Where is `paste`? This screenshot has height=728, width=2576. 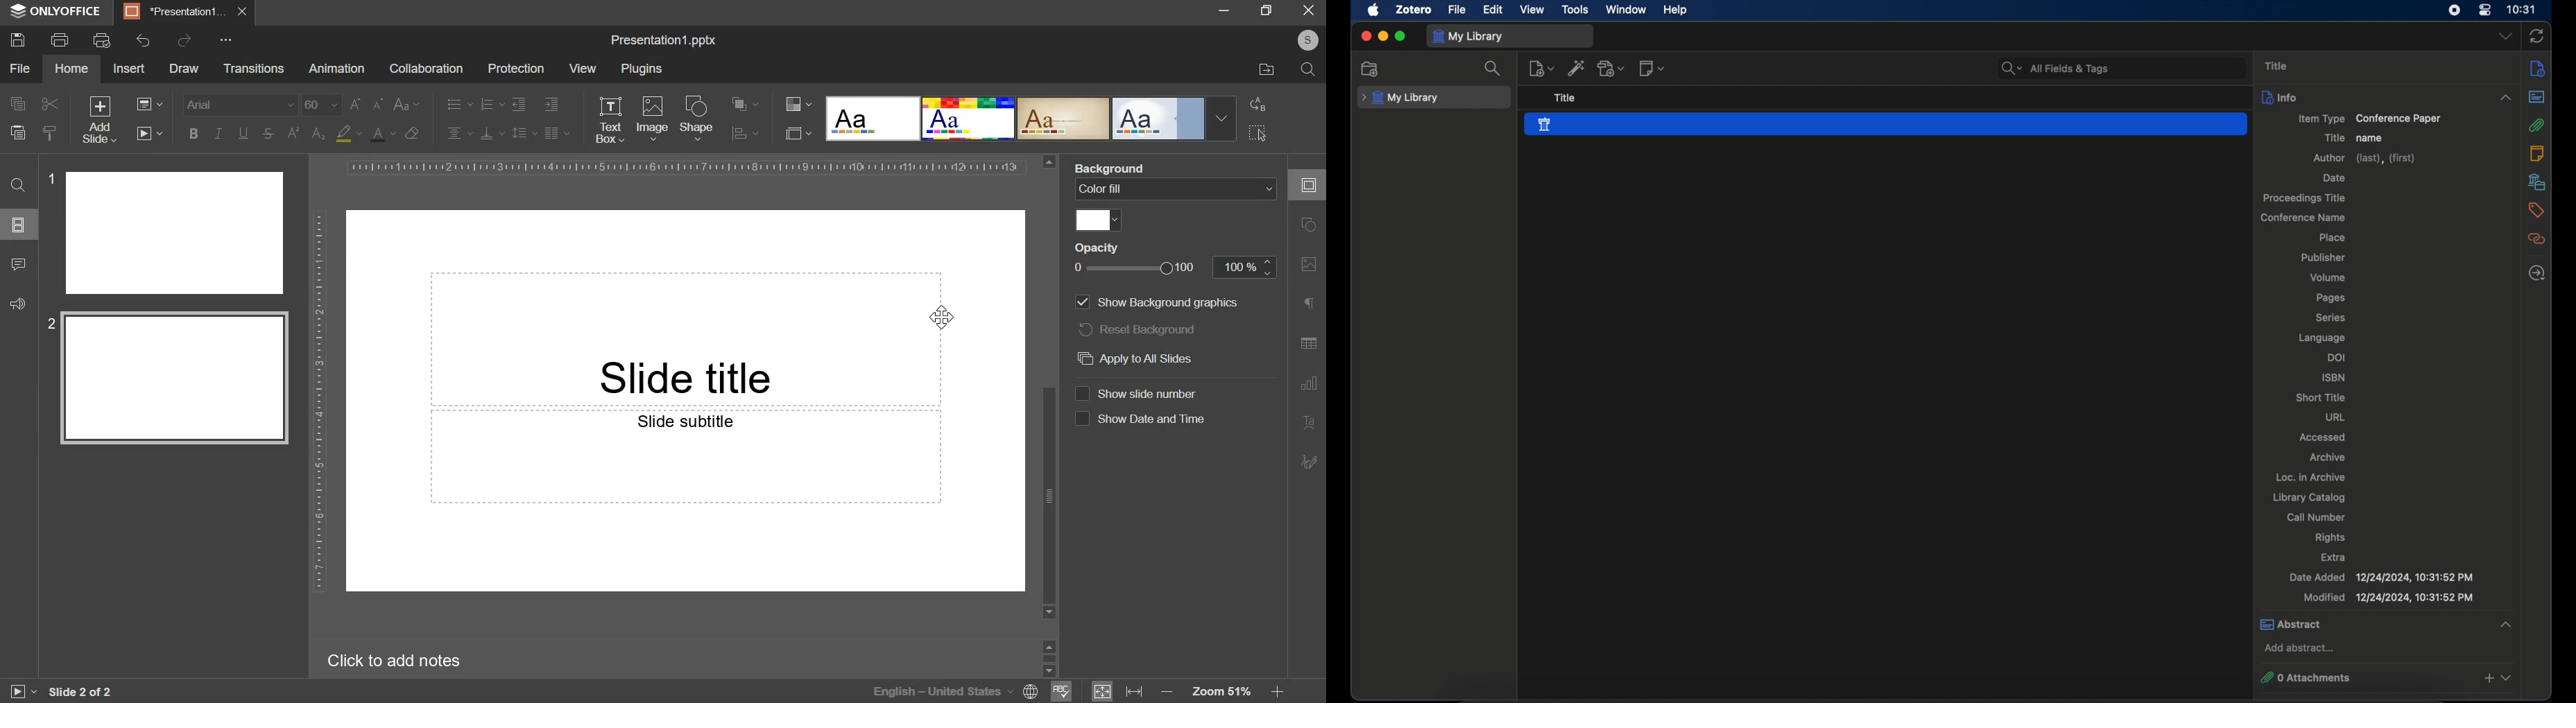 paste is located at coordinates (17, 131).